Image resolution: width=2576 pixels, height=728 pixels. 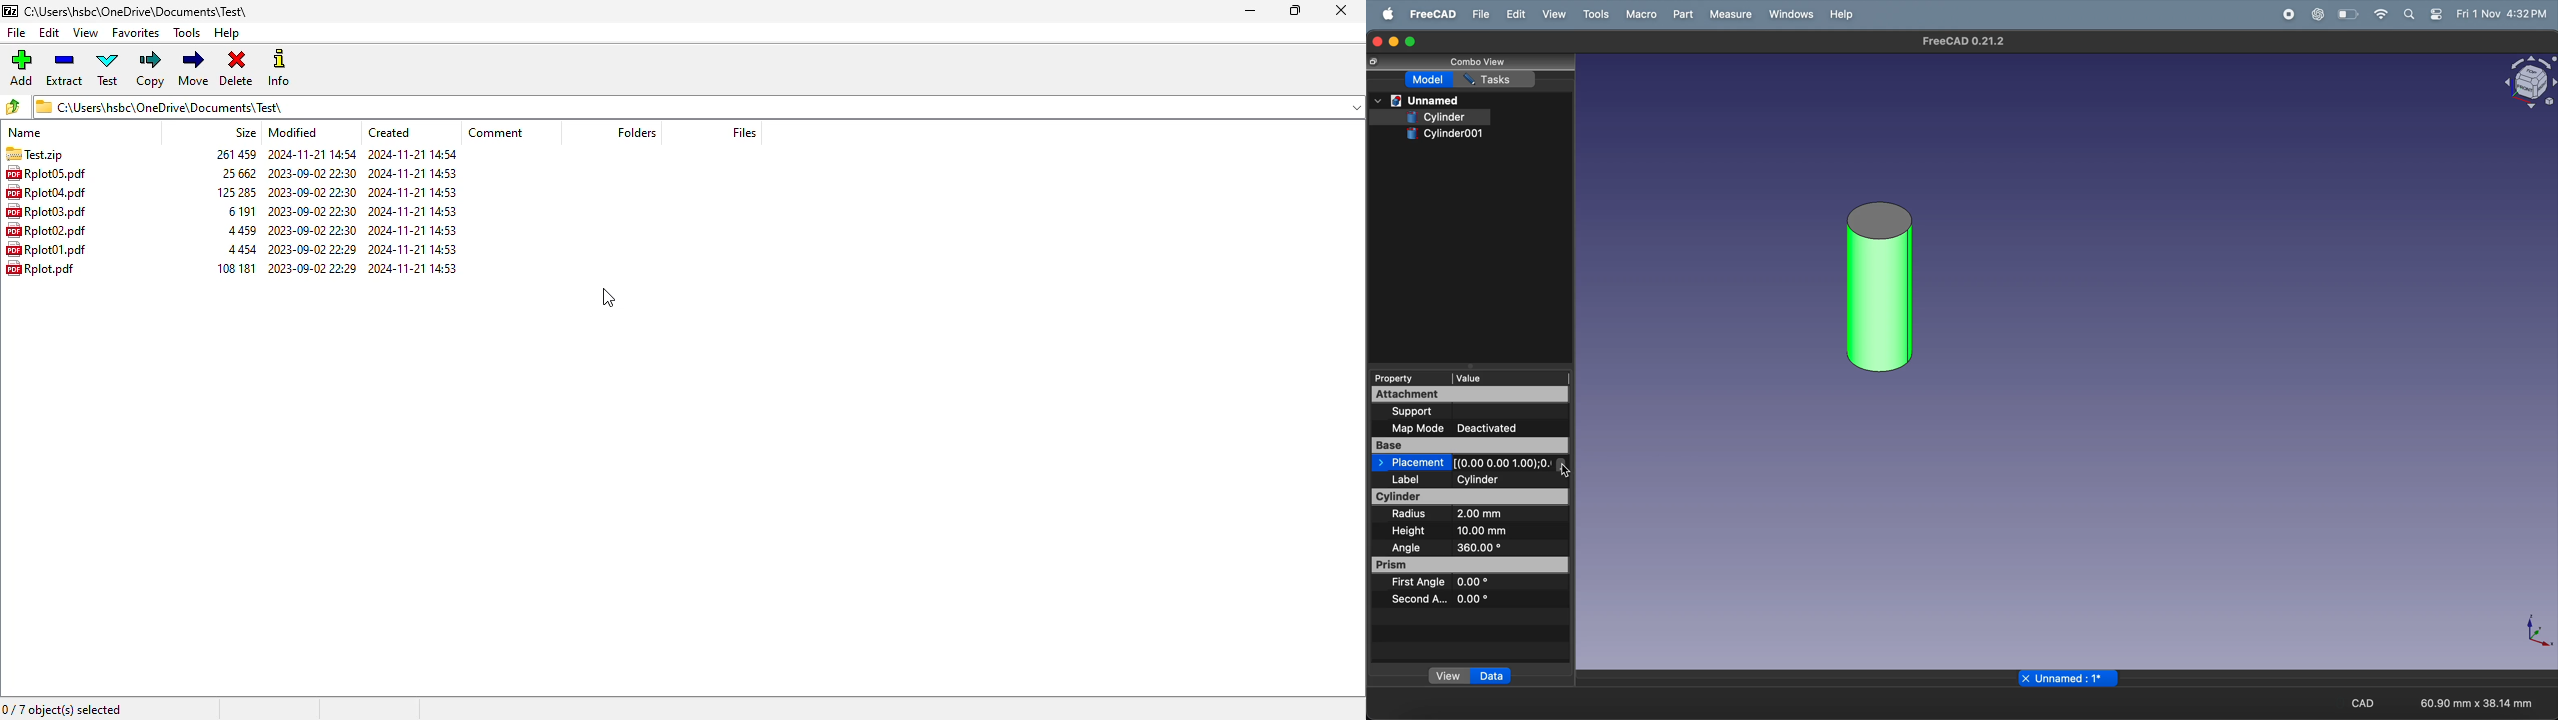 What do you see at coordinates (1414, 480) in the screenshot?
I see `label` at bounding box center [1414, 480].